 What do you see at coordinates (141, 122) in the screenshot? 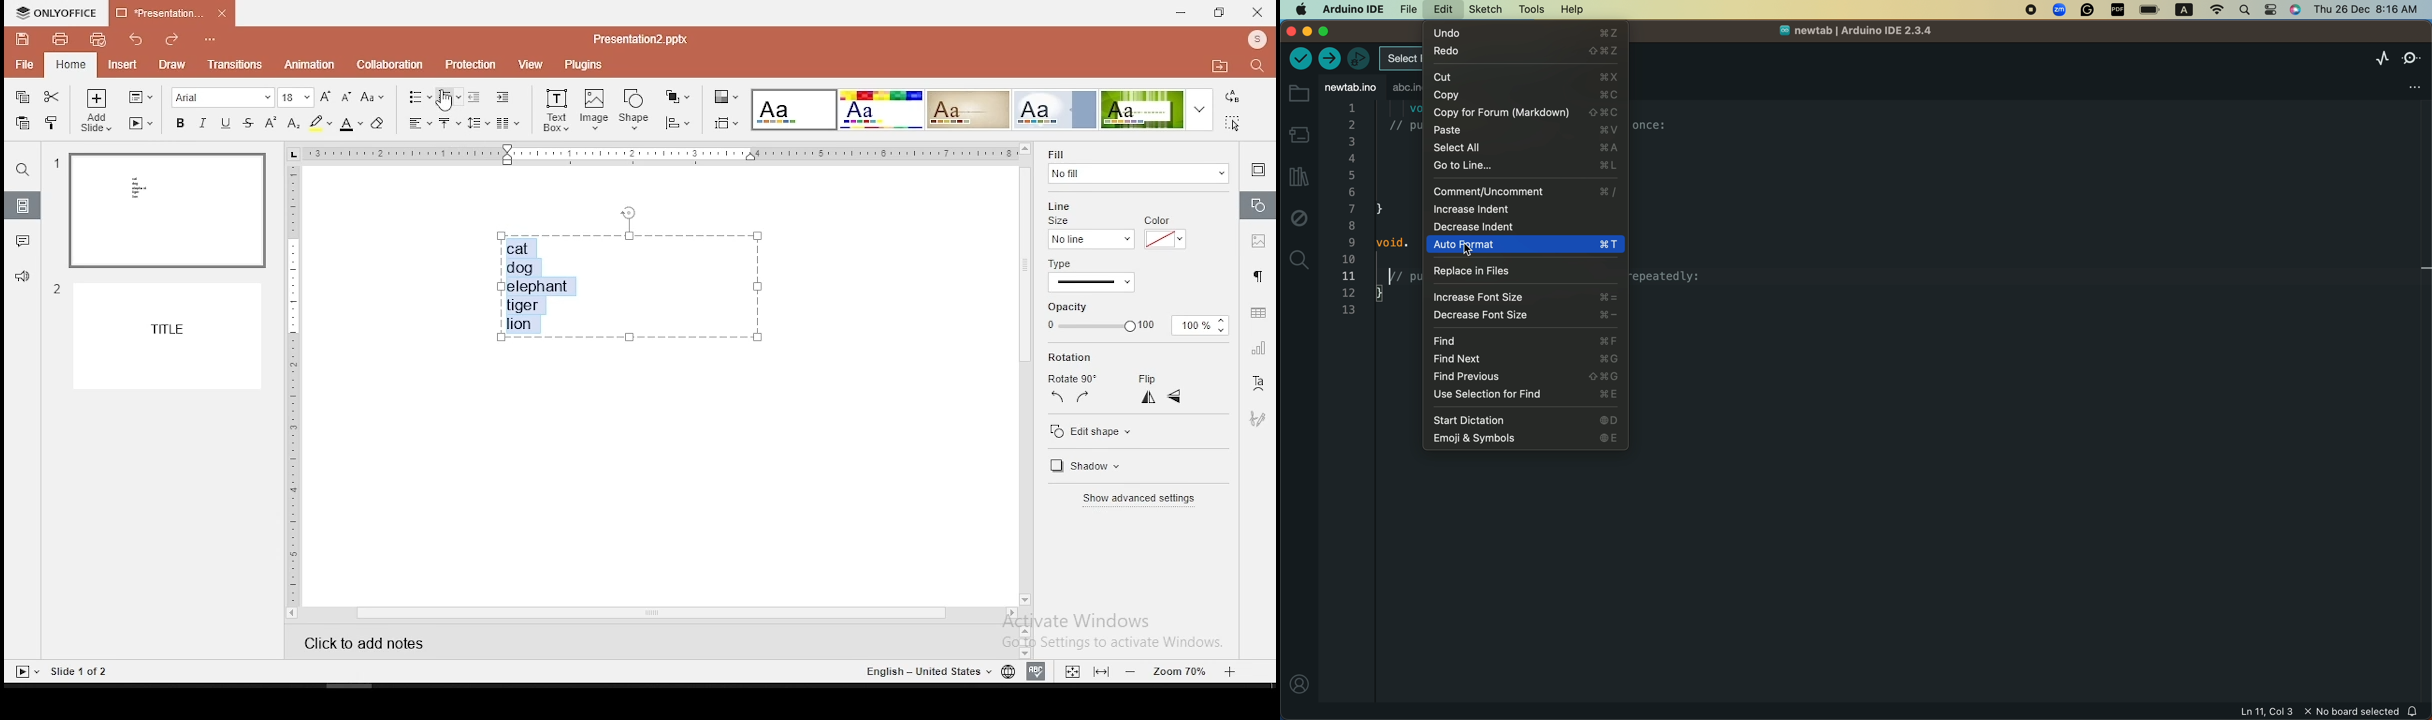
I see `start slideshow` at bounding box center [141, 122].